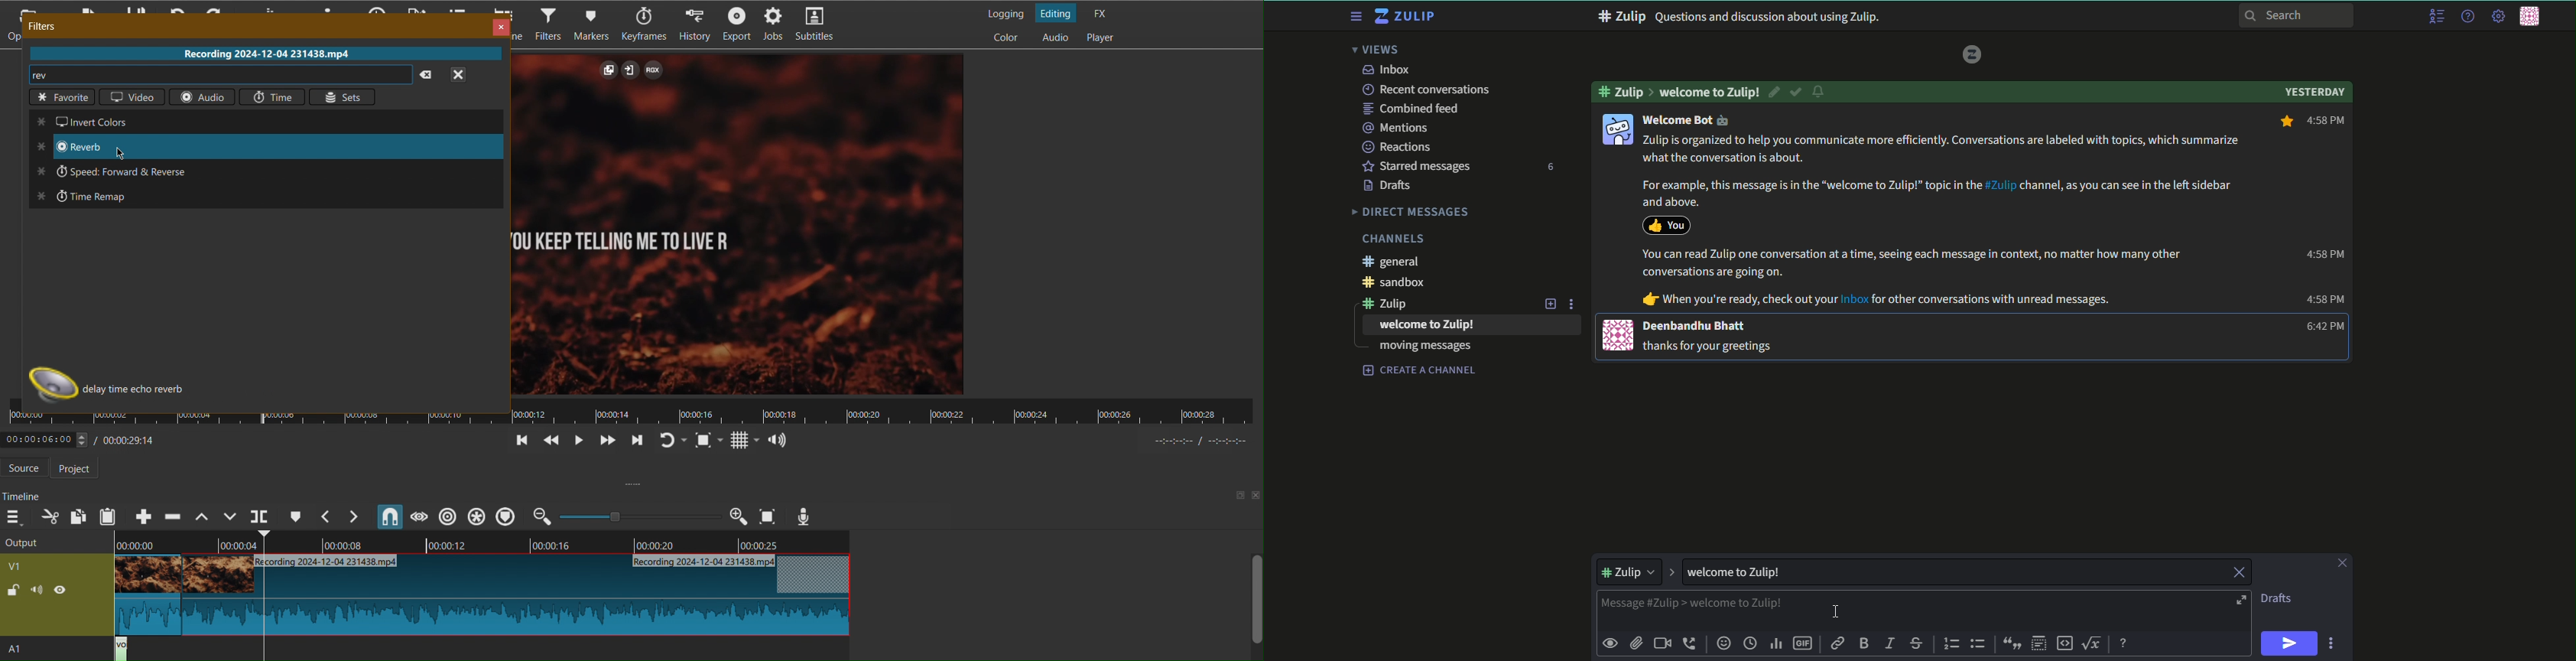  Describe the element at coordinates (1711, 345) in the screenshot. I see `thanks for your greetings` at that location.